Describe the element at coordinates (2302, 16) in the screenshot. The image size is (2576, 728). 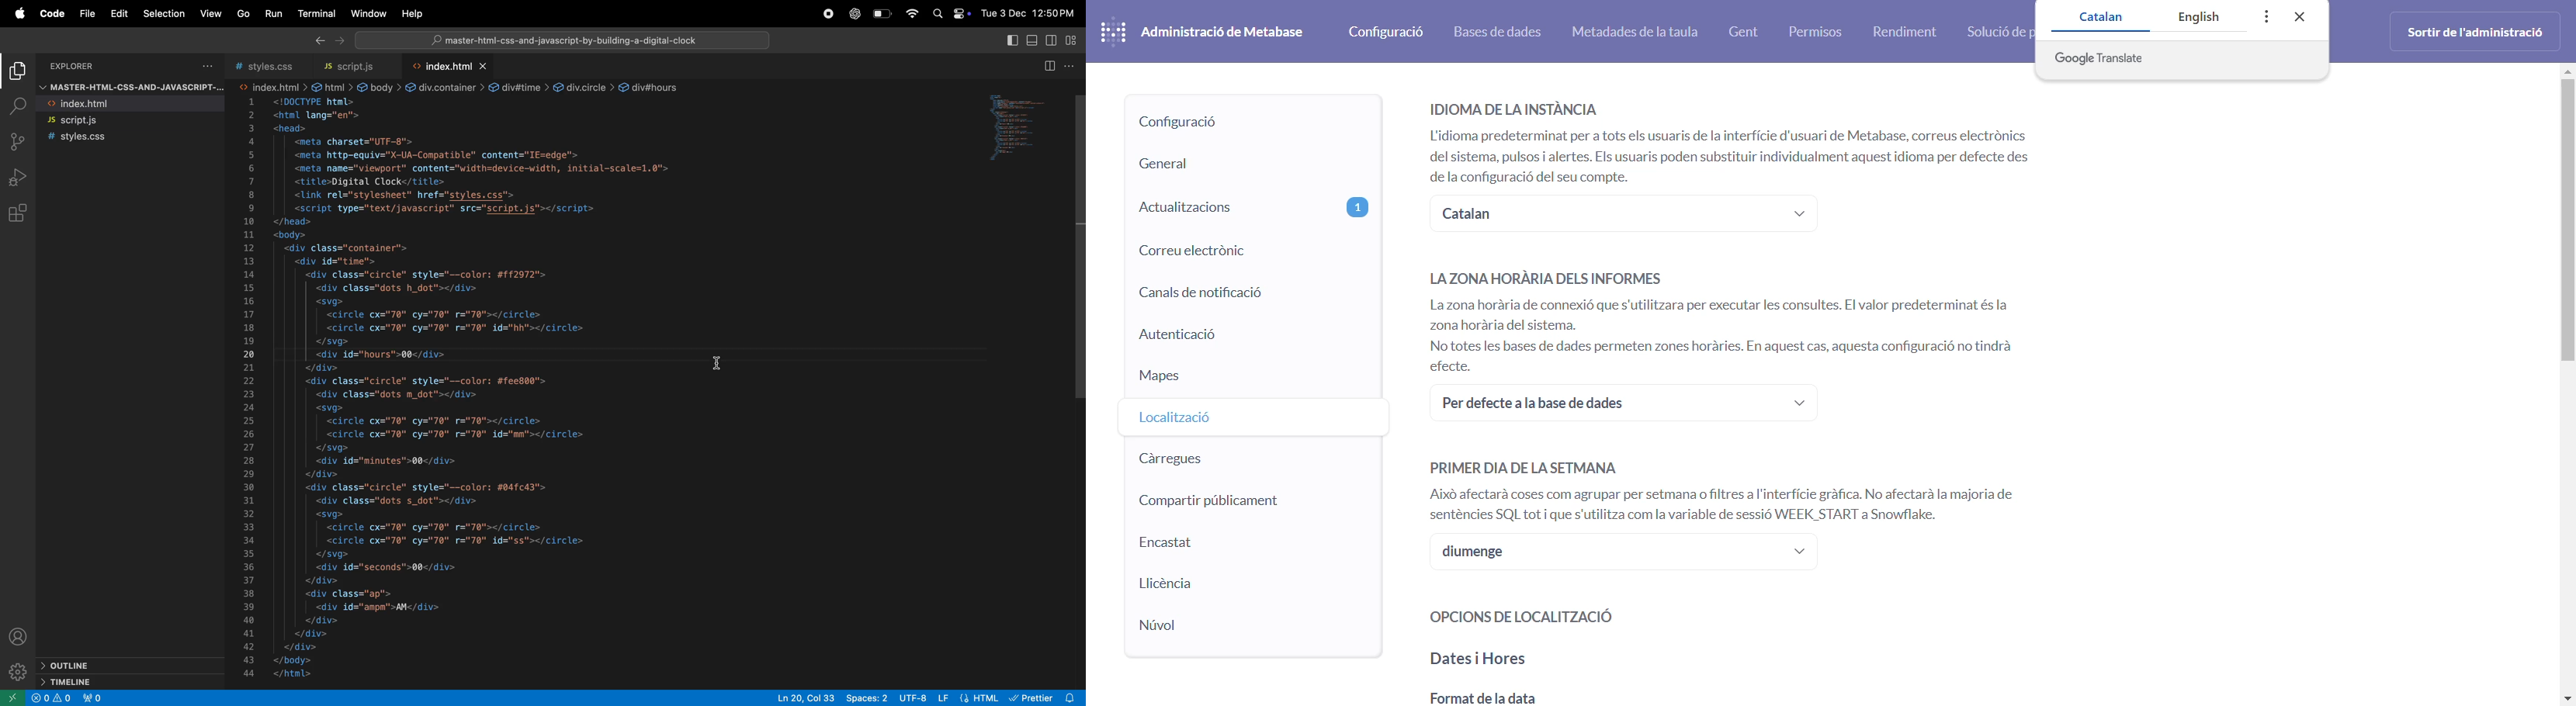
I see `close` at that location.